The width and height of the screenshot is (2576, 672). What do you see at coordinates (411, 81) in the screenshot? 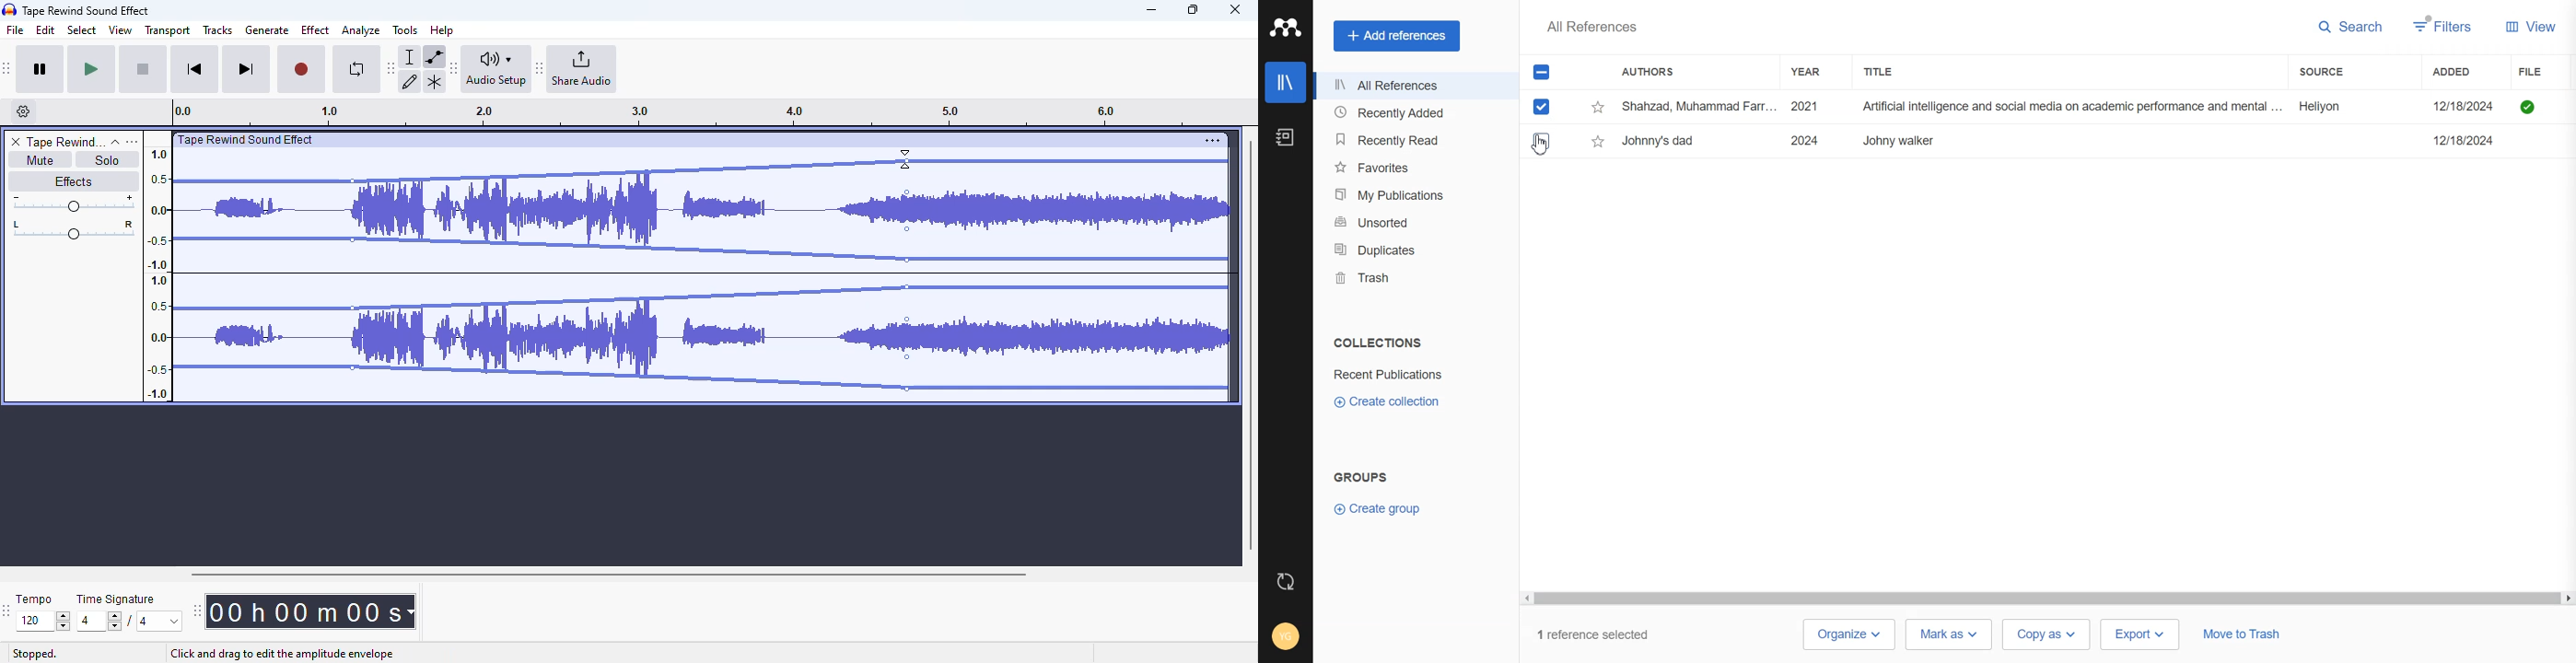
I see `draw tool` at bounding box center [411, 81].